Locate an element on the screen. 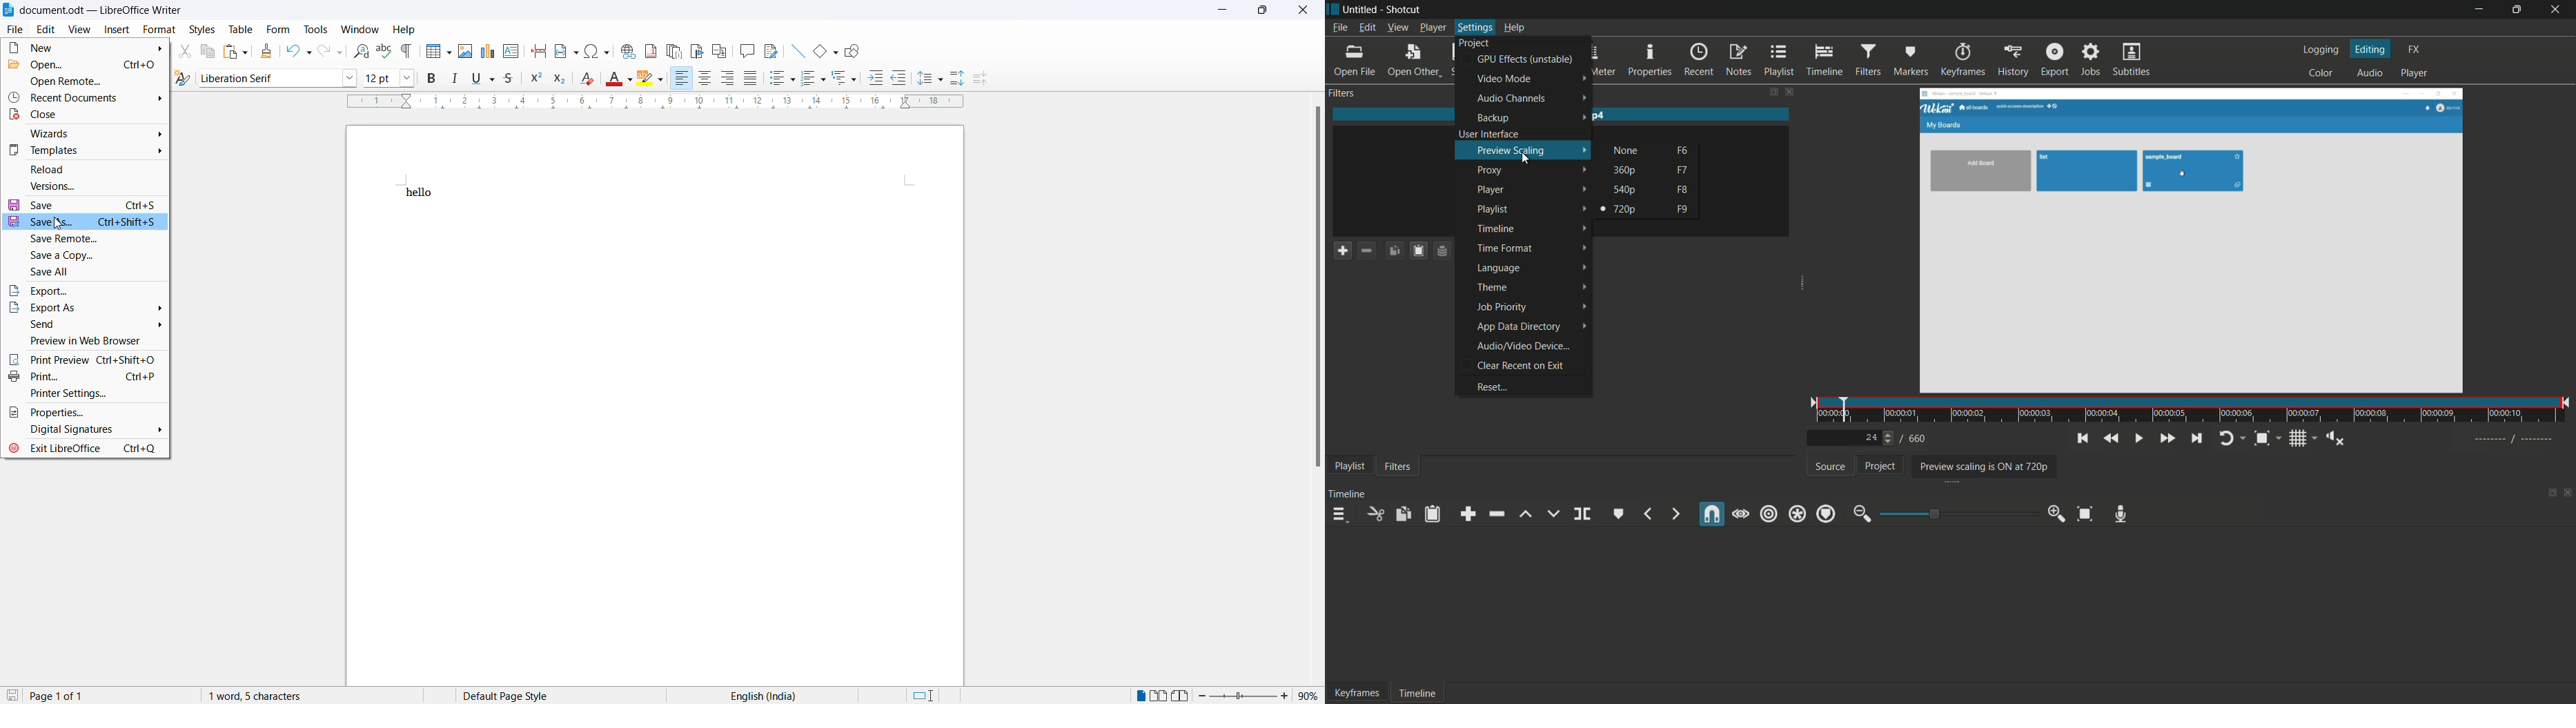 The image size is (2576, 728). 540p is located at coordinates (1625, 189).